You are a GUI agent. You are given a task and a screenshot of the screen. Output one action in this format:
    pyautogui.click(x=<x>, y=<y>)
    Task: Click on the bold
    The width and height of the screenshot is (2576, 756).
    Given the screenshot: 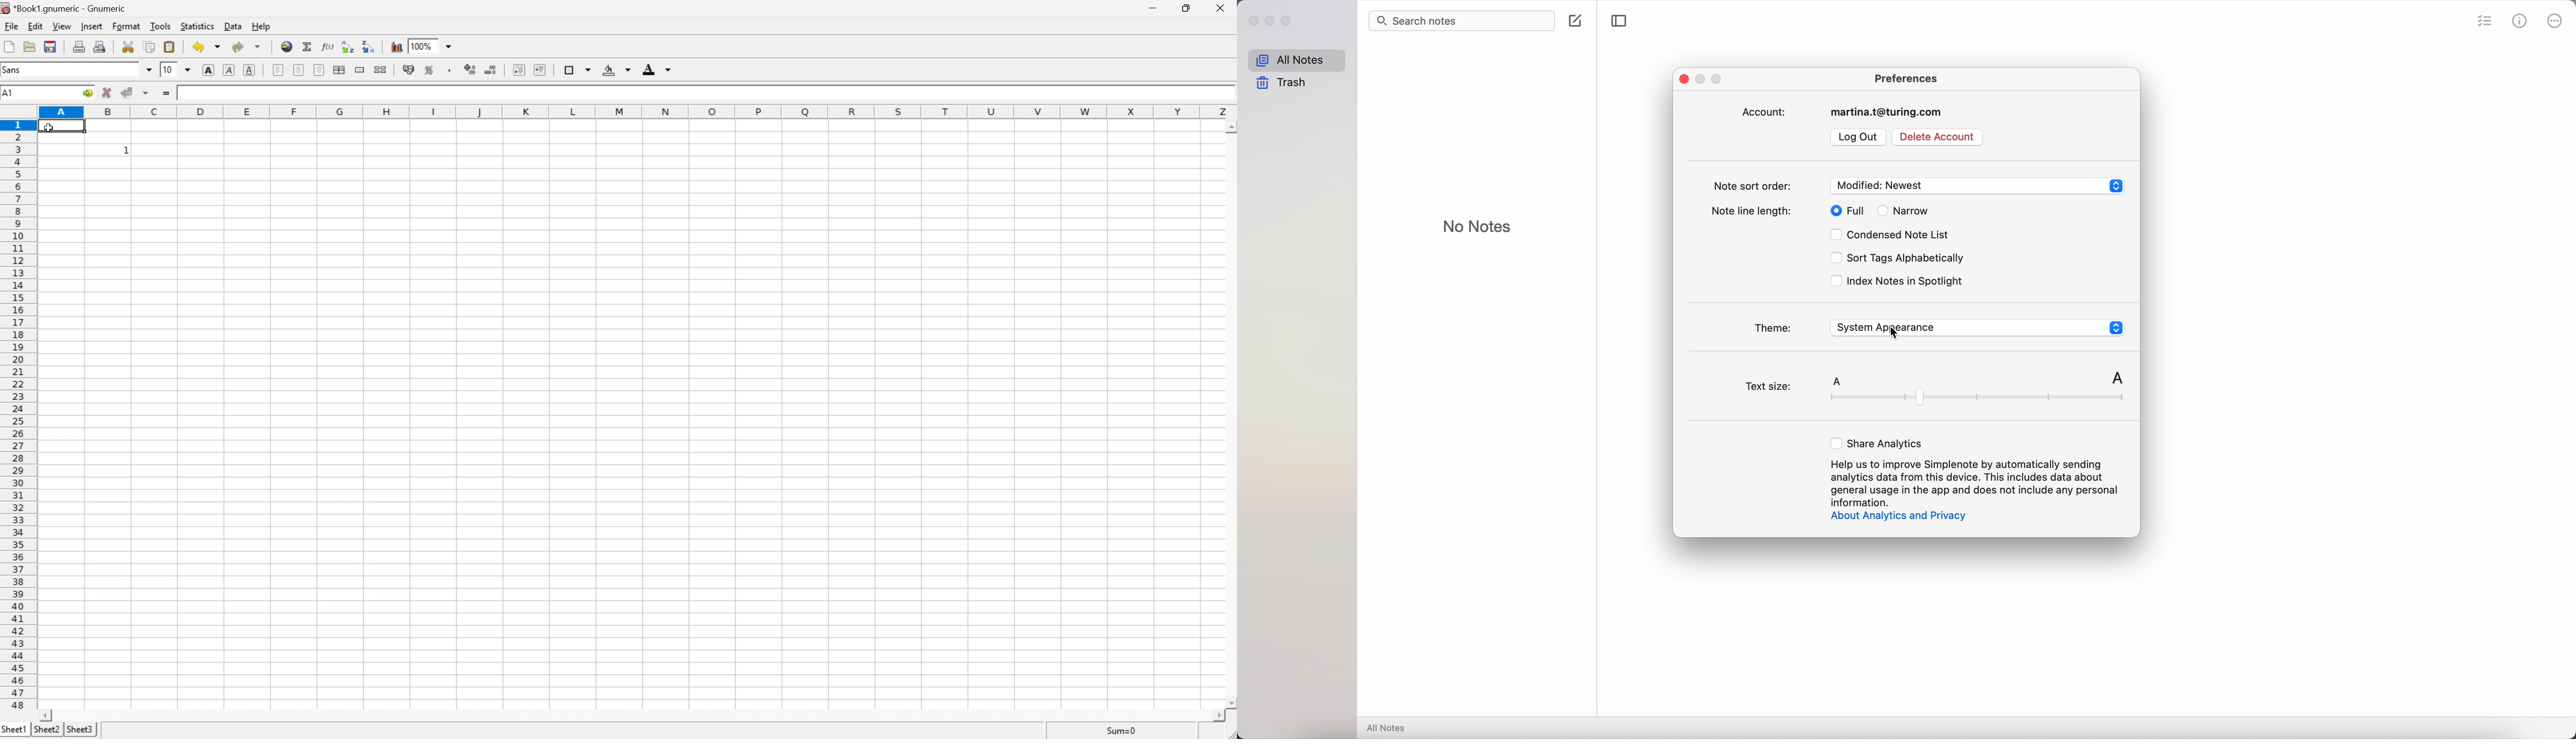 What is the action you would take?
    pyautogui.click(x=208, y=70)
    